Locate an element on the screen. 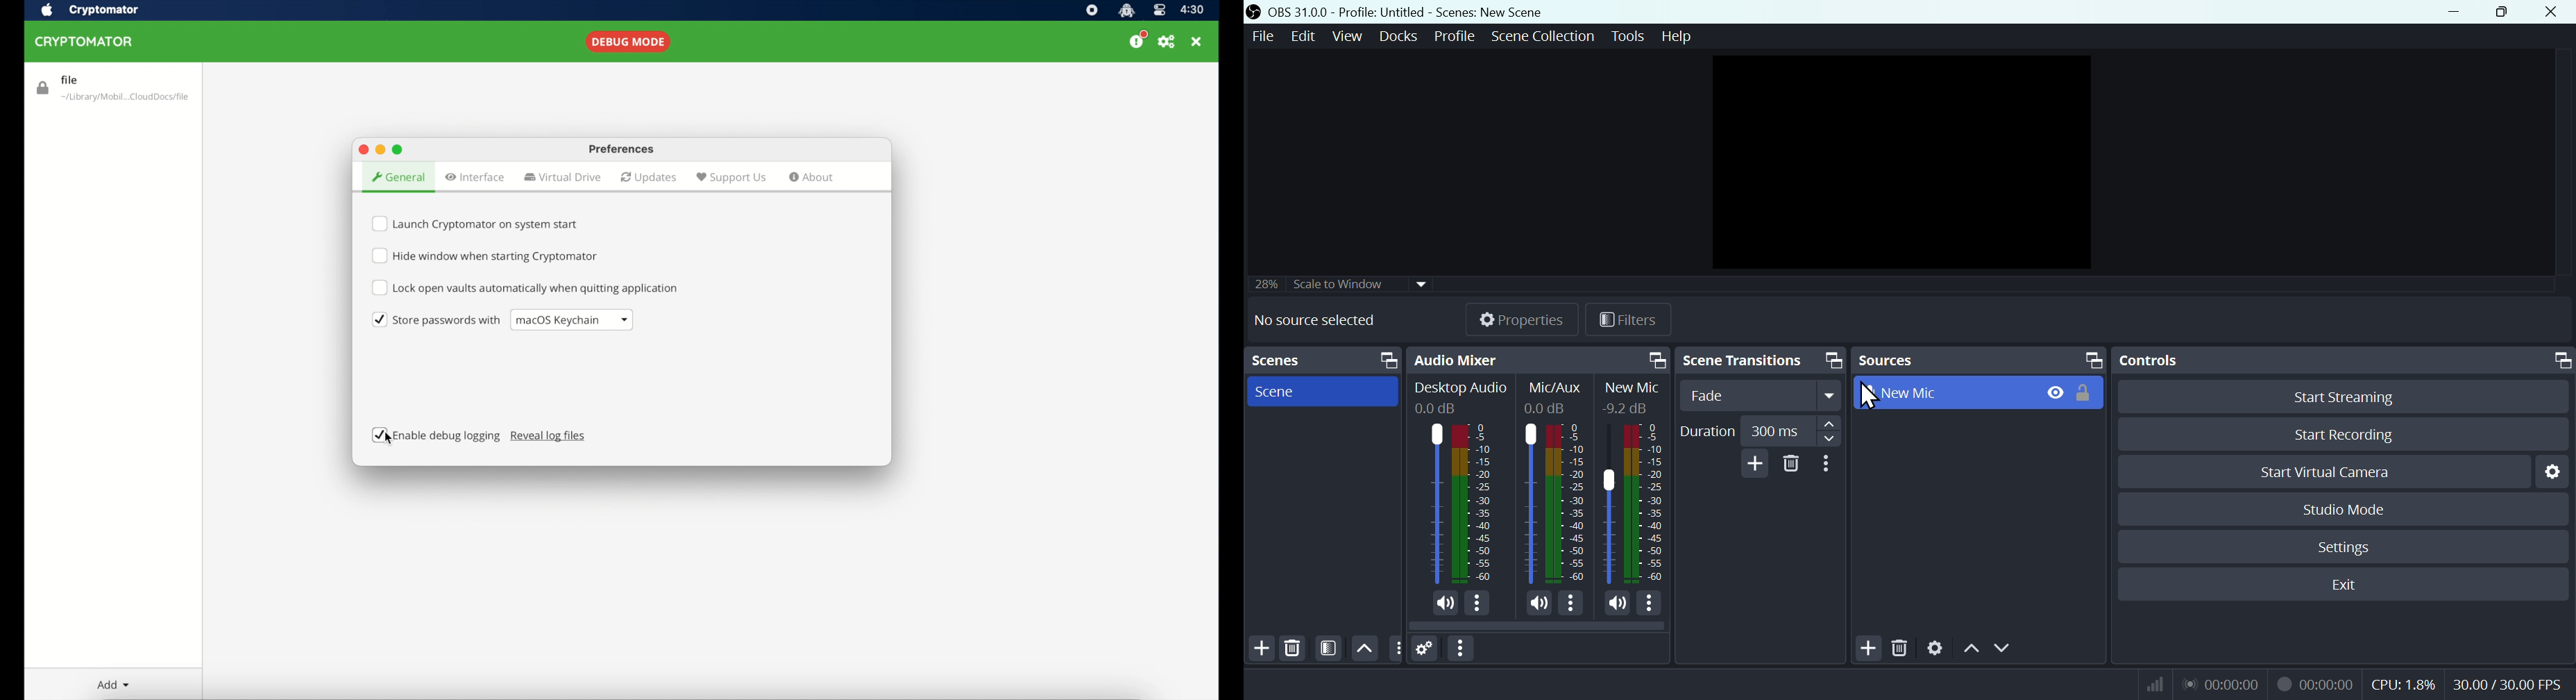 The image size is (2576, 700). Frame Per Second is located at coordinates (2508, 685).